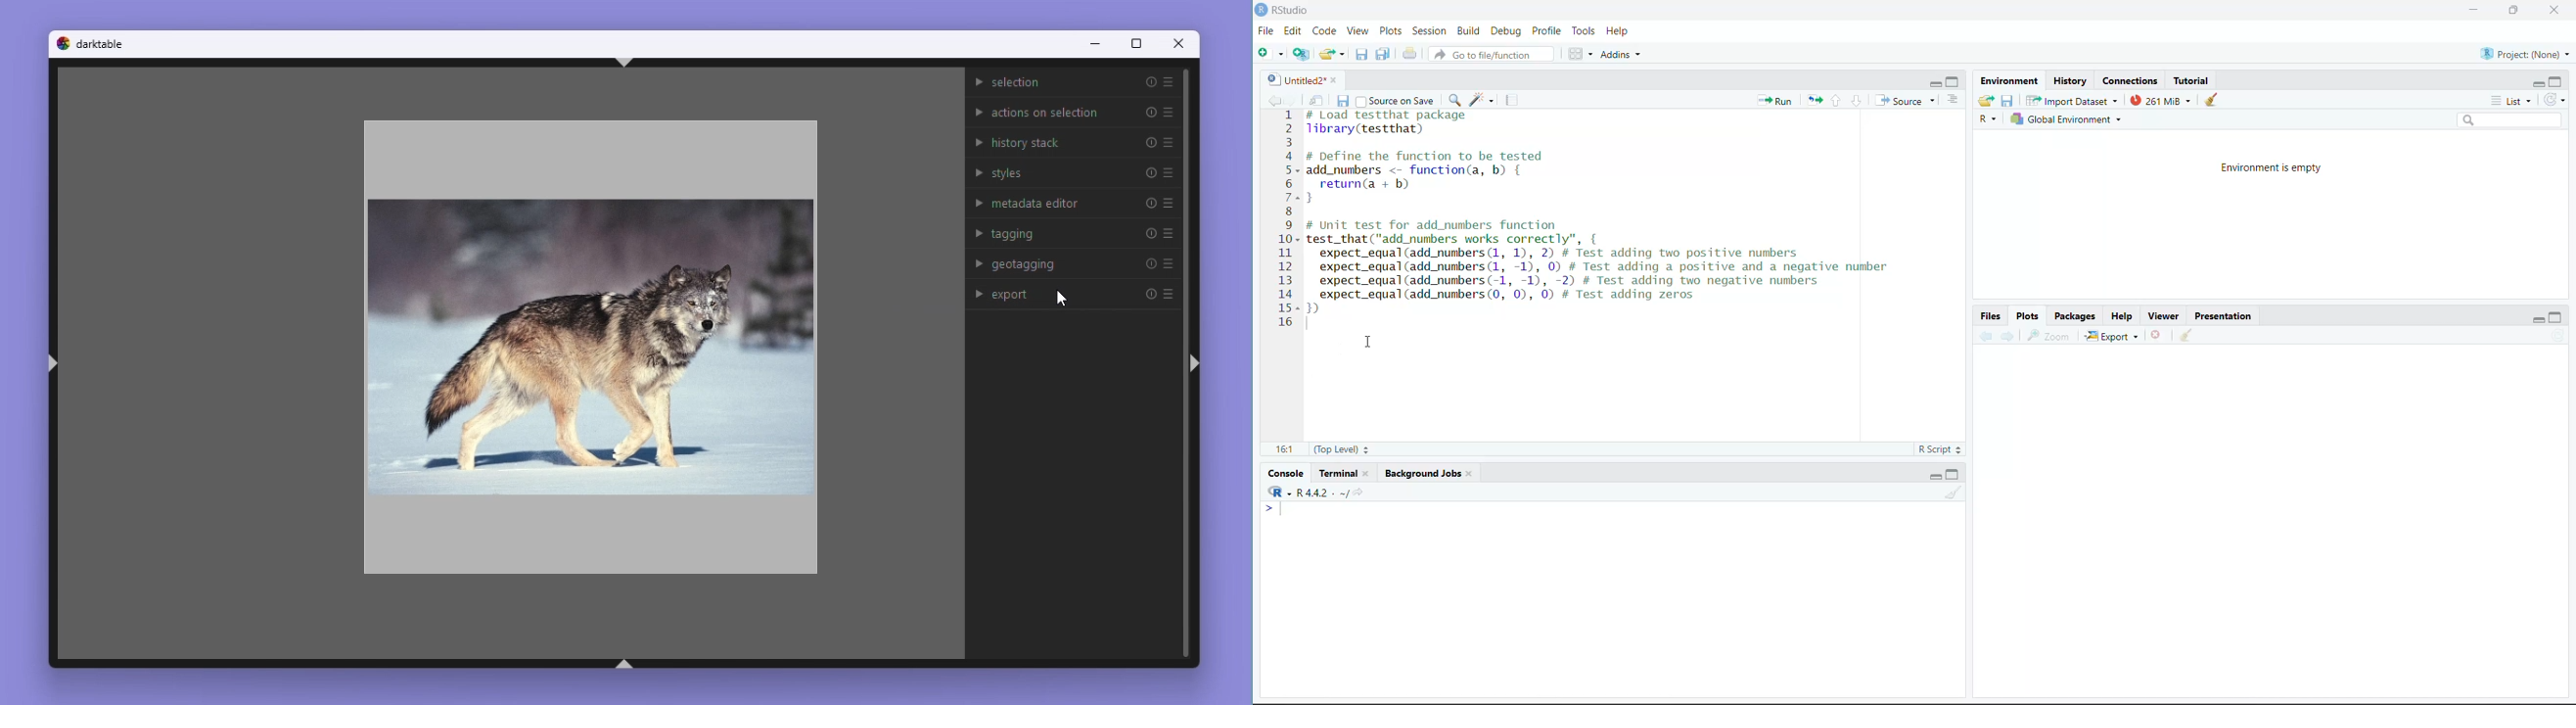 This screenshot has width=2576, height=728. Describe the element at coordinates (1387, 115) in the screenshot. I see `# Load test that package` at that location.